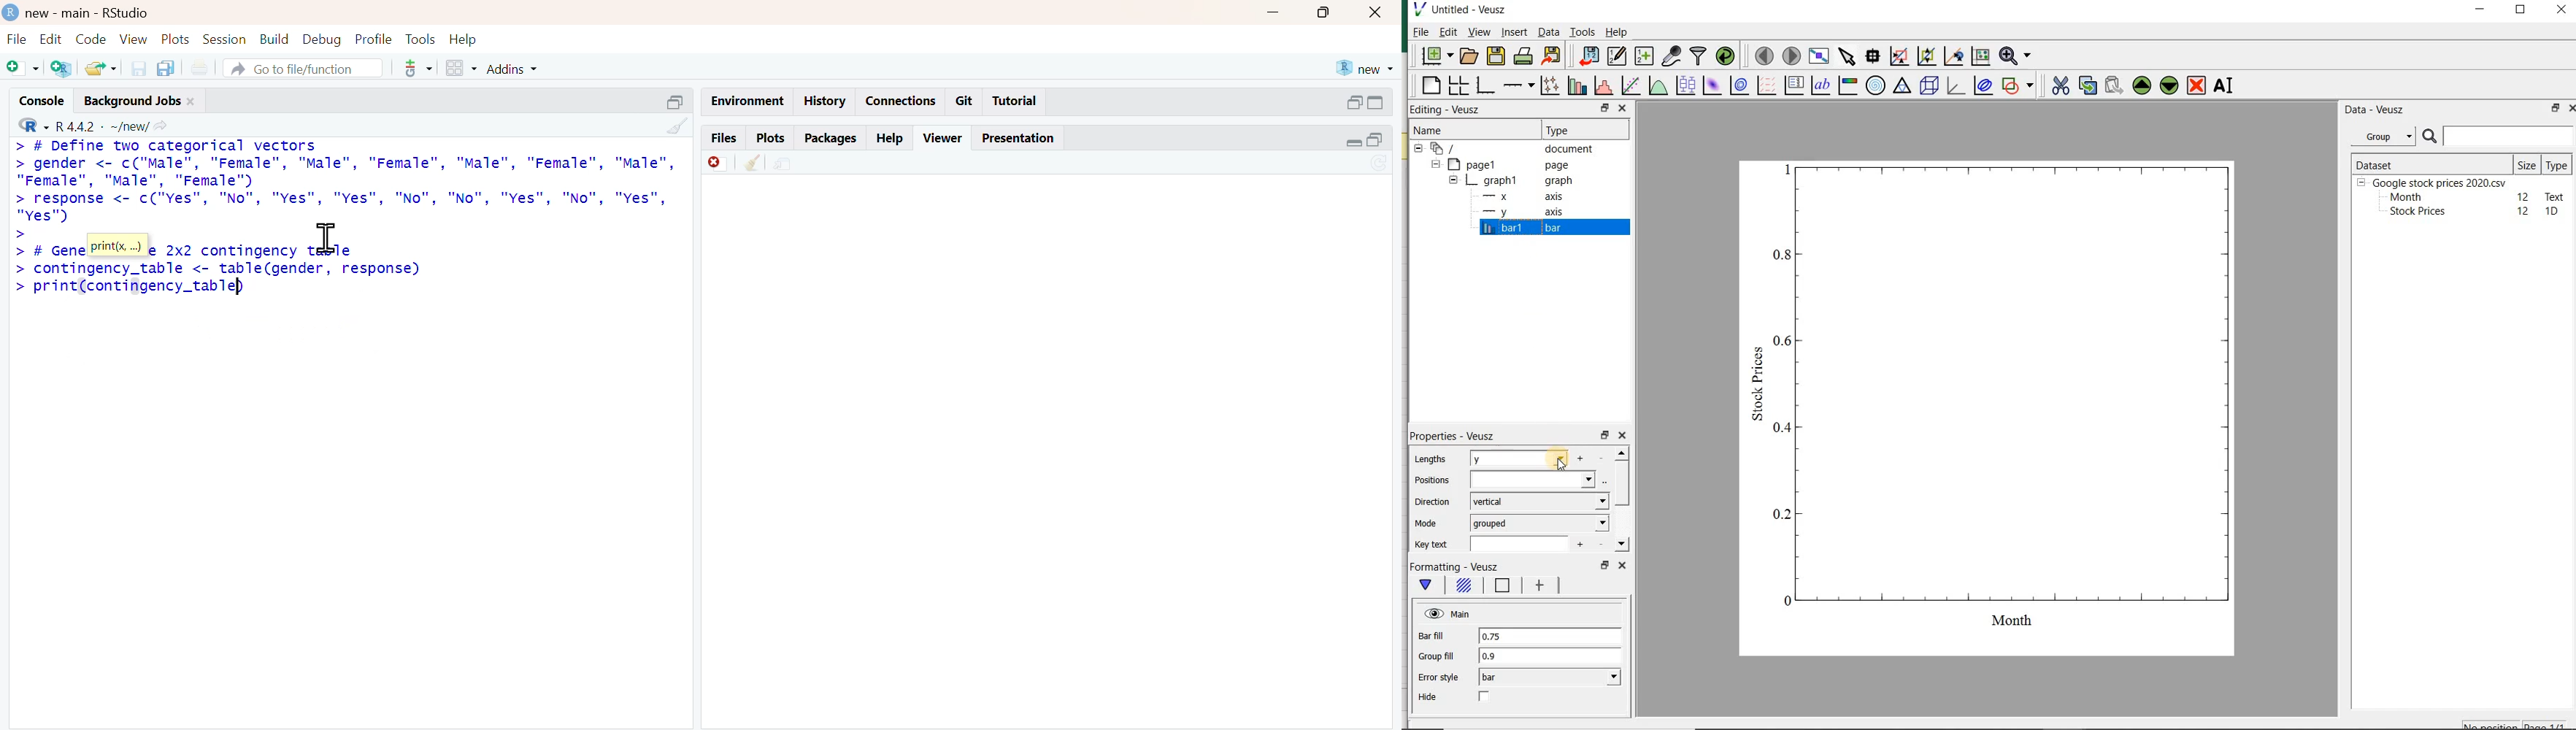  Describe the element at coordinates (260, 250) in the screenshot. I see `2X2 contingency table` at that location.